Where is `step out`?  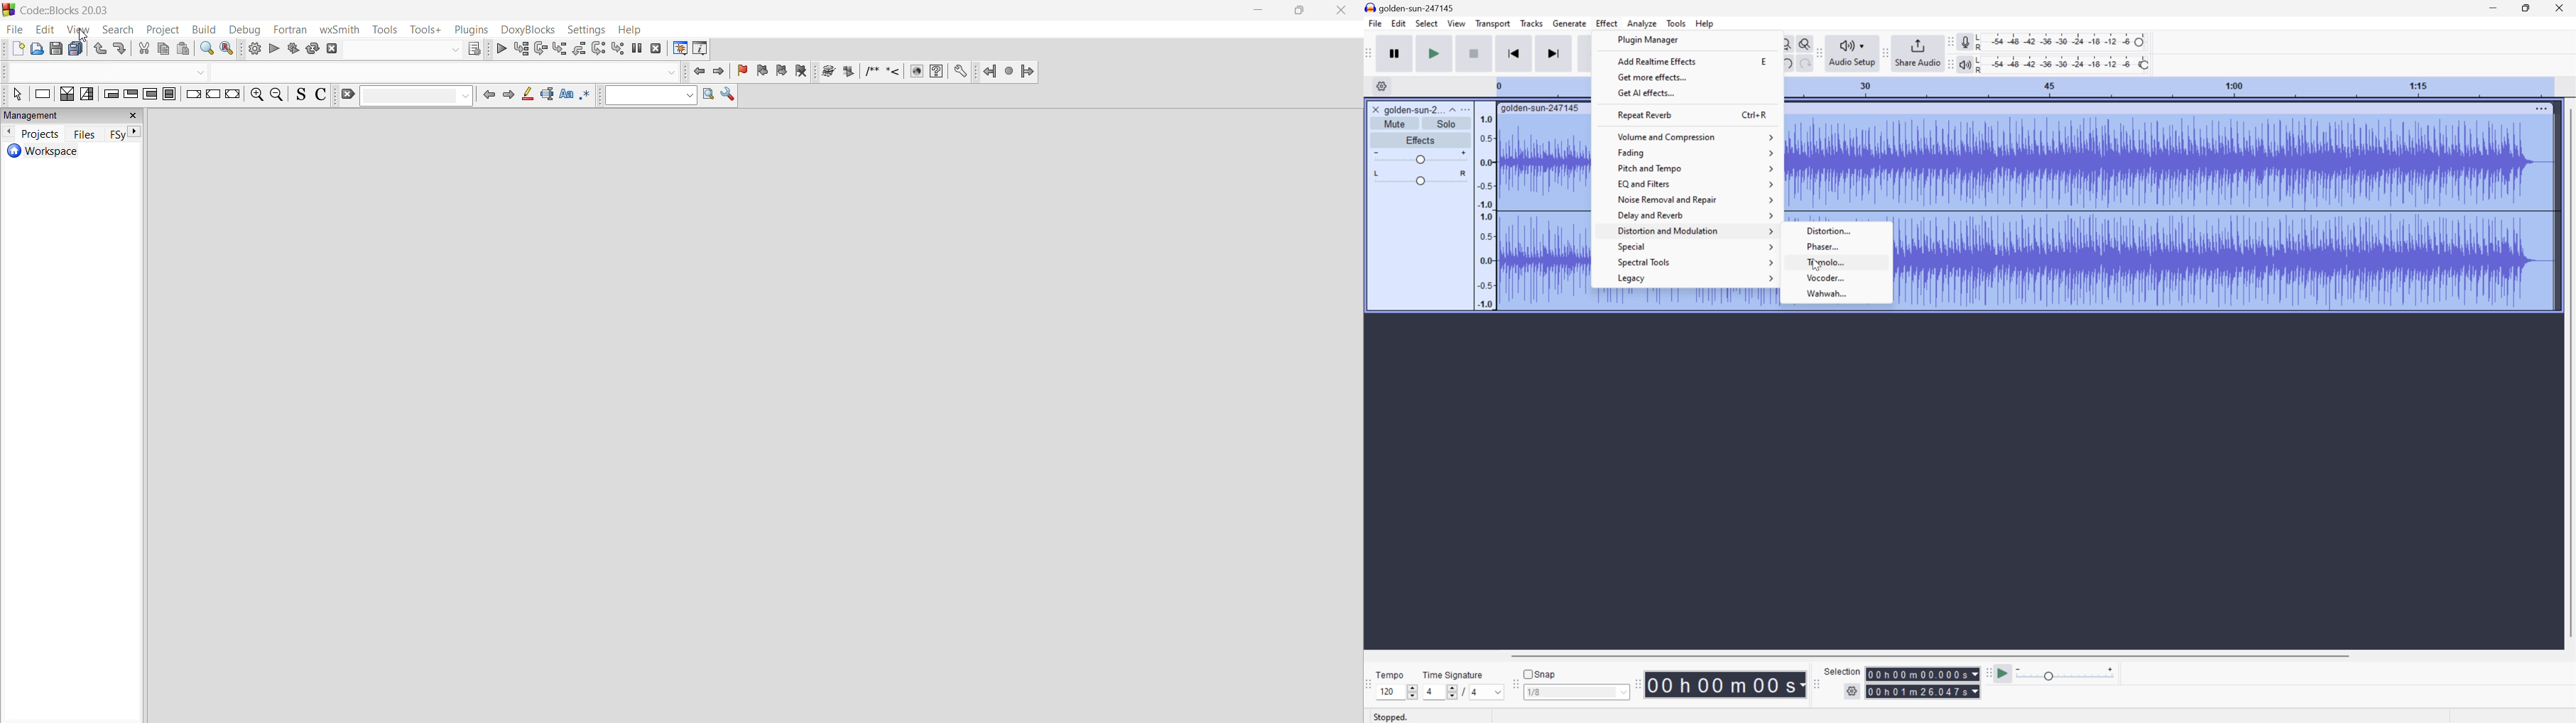
step out is located at coordinates (580, 50).